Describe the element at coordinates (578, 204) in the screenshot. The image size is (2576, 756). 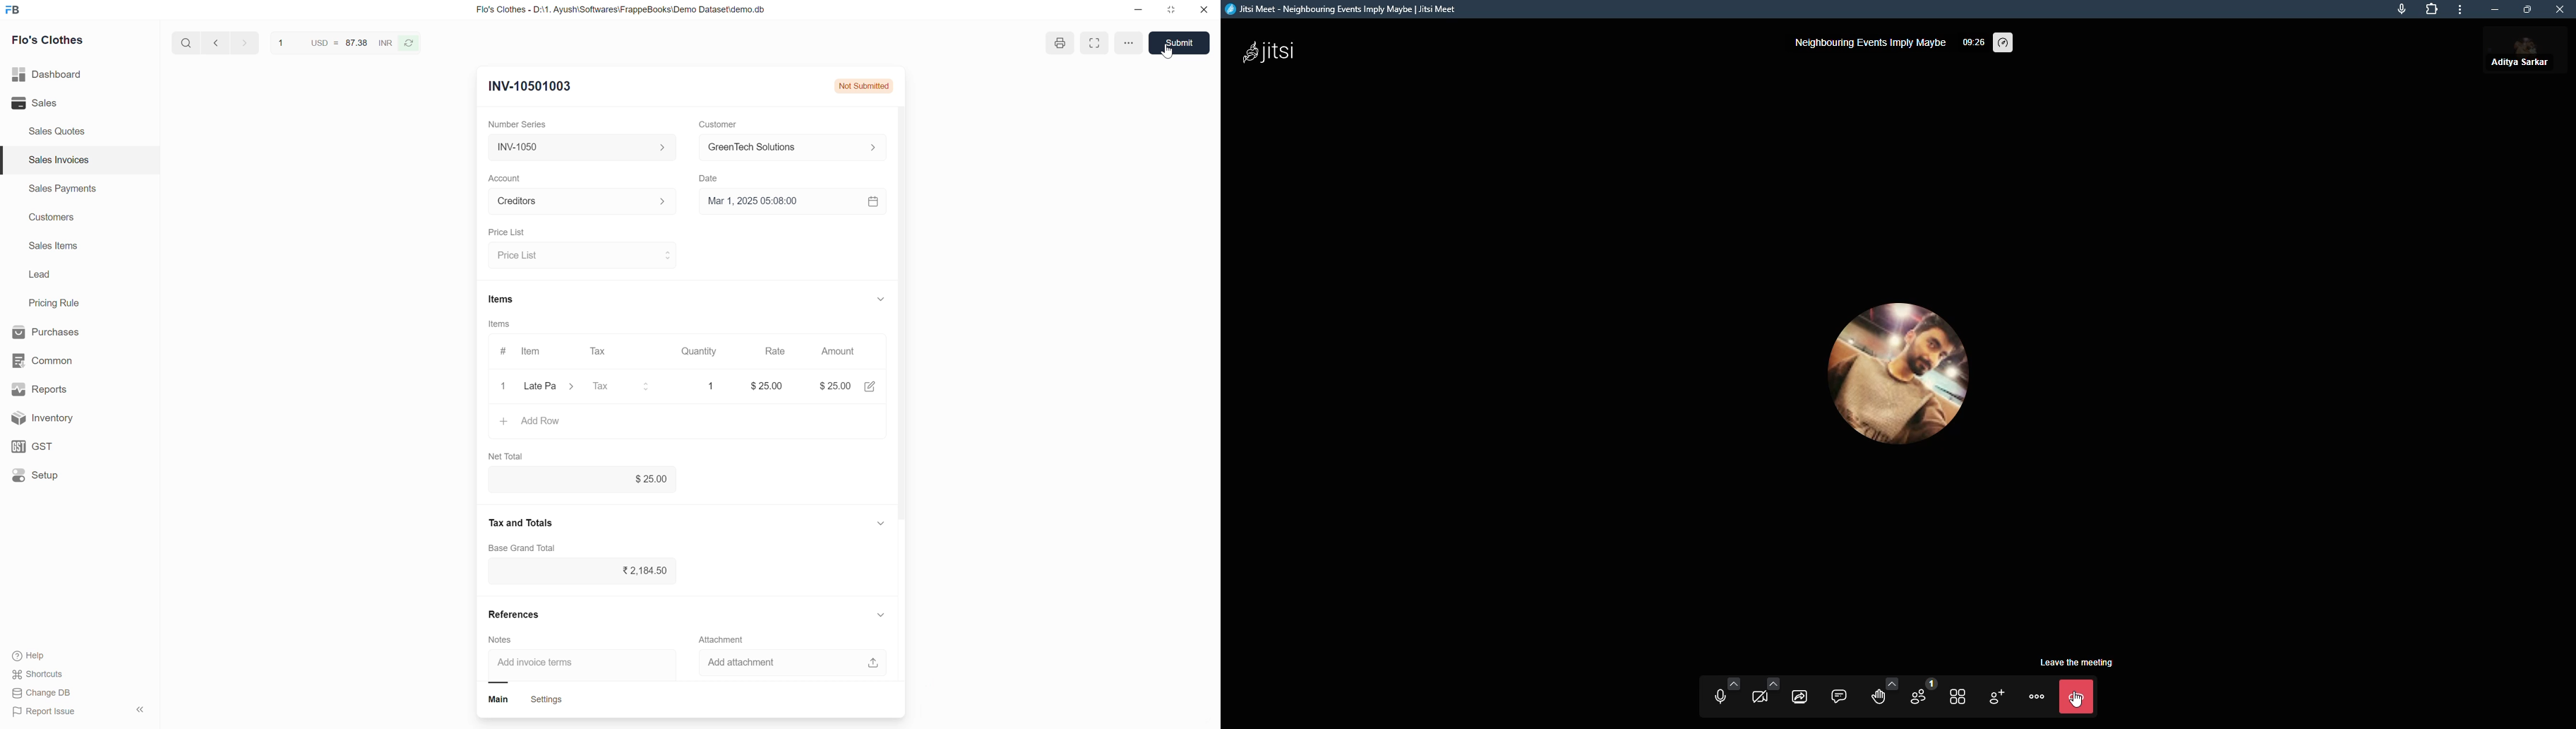
I see `Select Account` at that location.